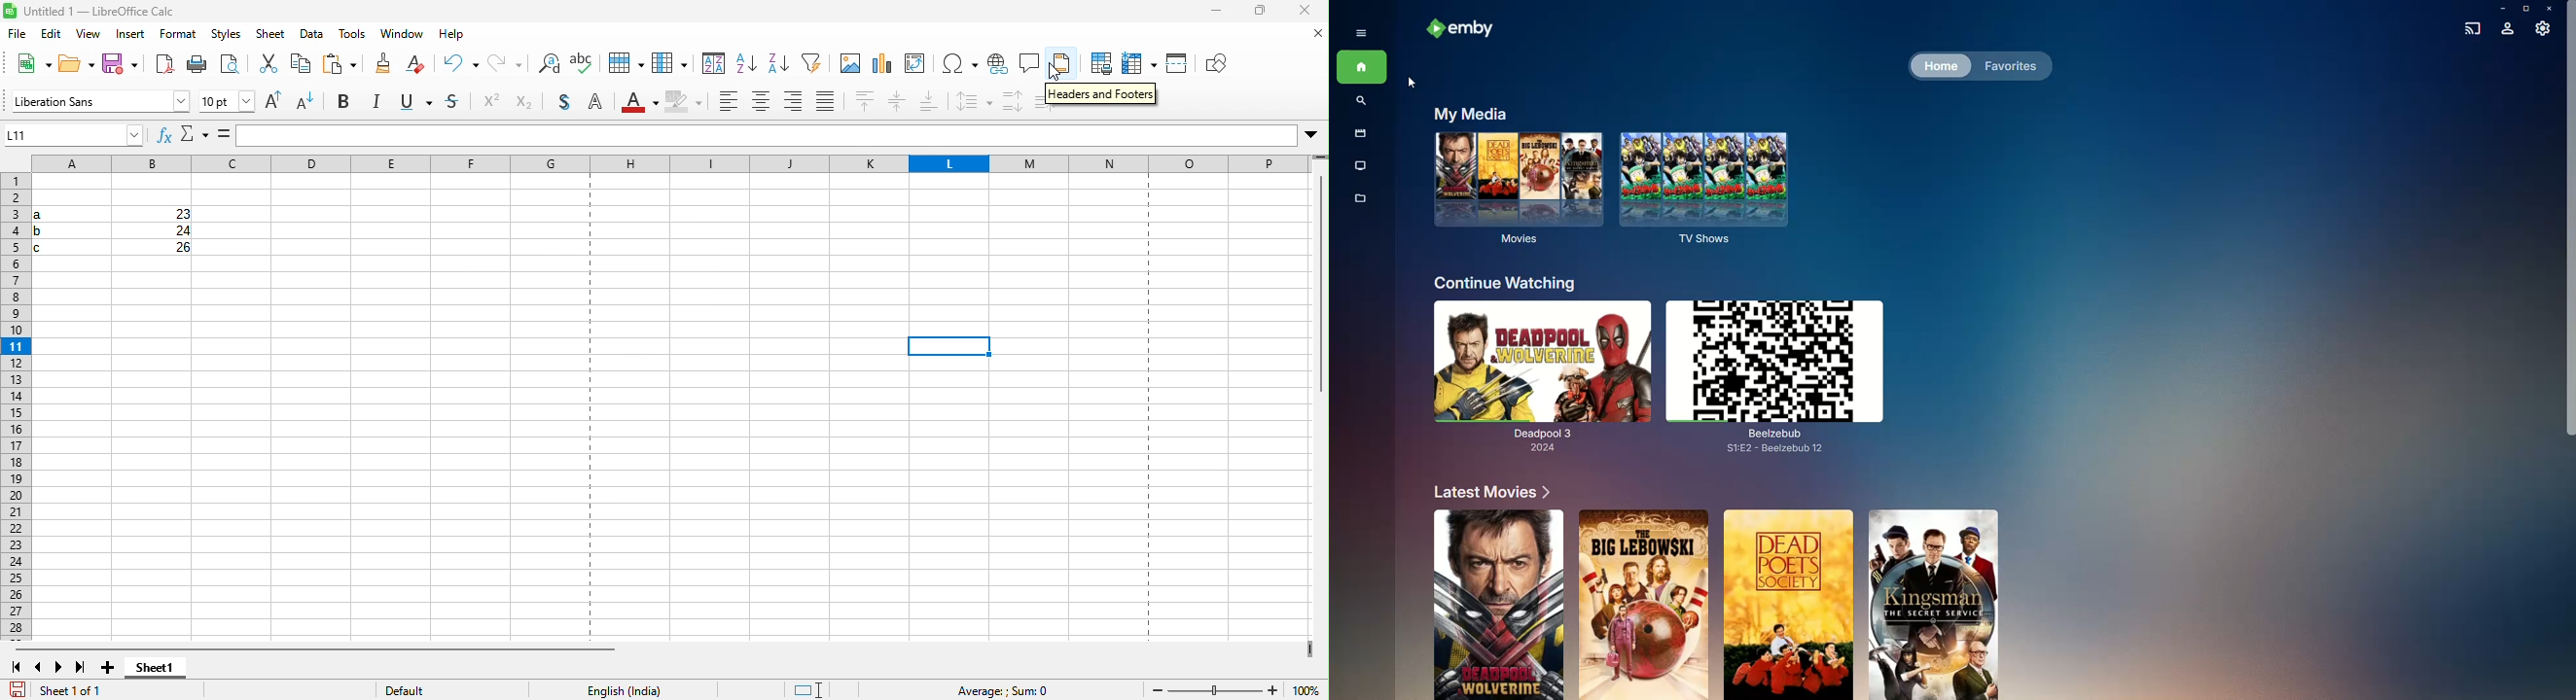  Describe the element at coordinates (380, 103) in the screenshot. I see `italic` at that location.